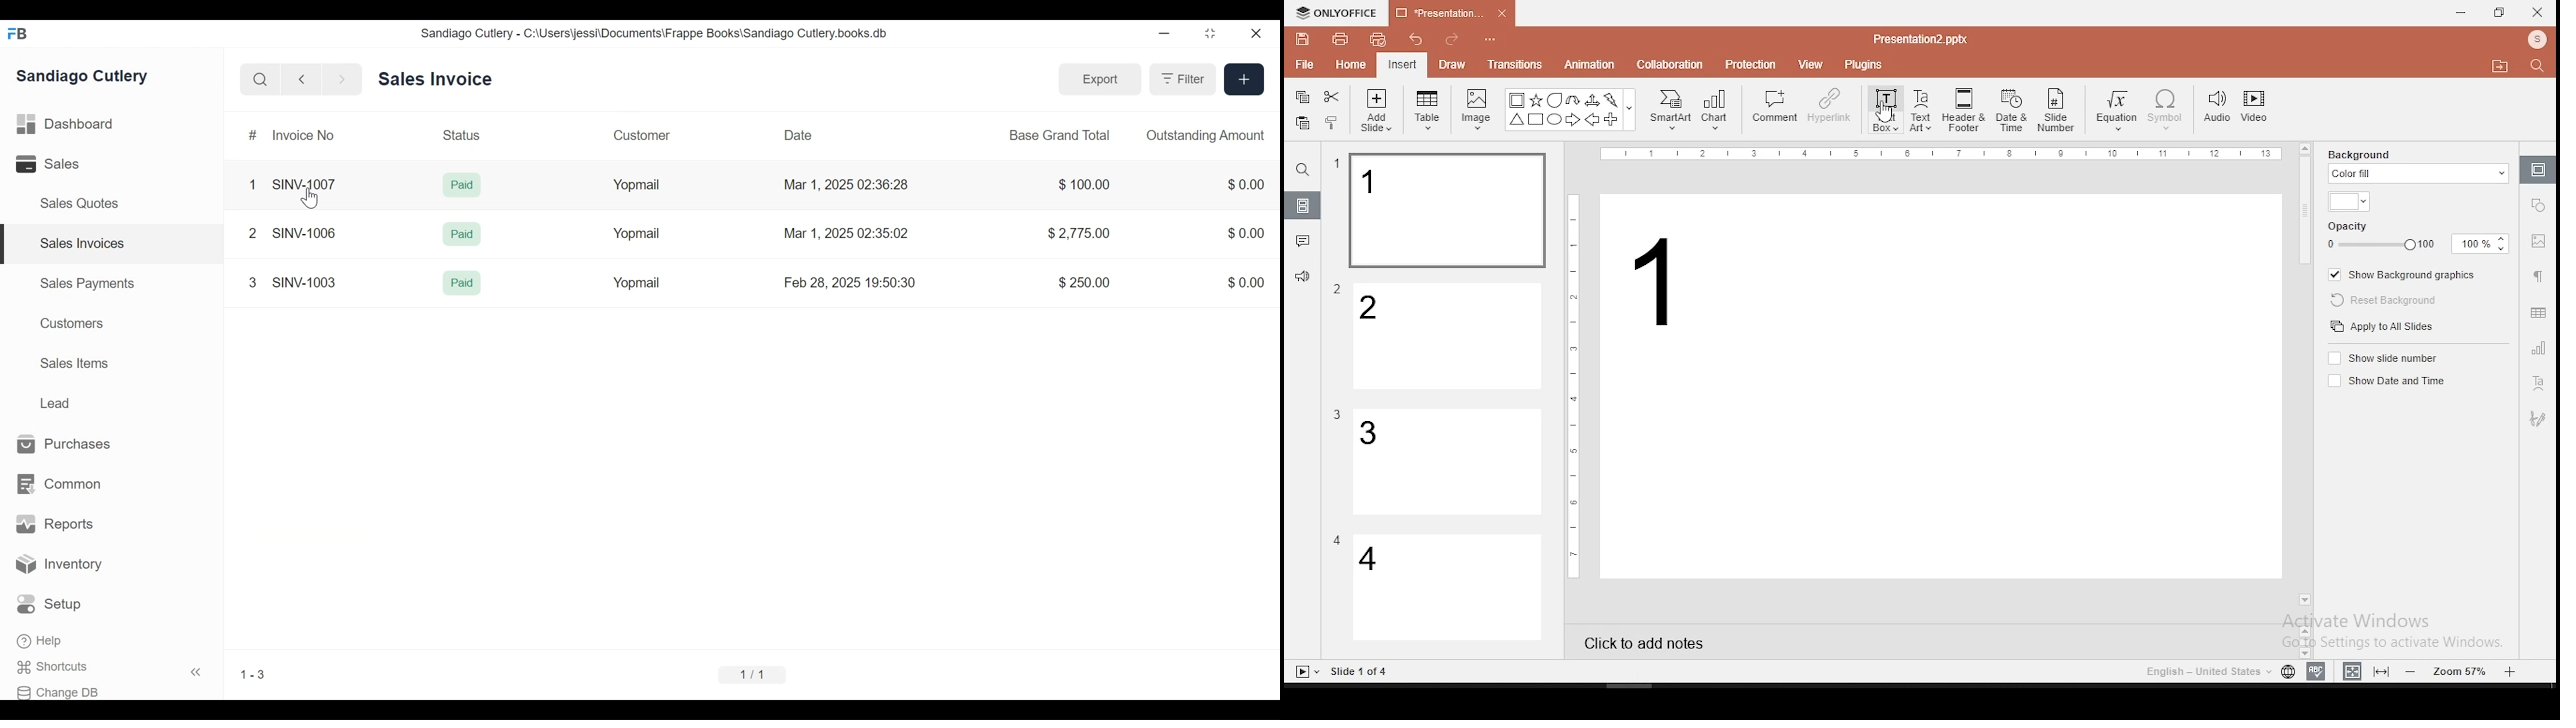 The height and width of the screenshot is (728, 2576). Describe the element at coordinates (2287, 672) in the screenshot. I see `language` at that location.